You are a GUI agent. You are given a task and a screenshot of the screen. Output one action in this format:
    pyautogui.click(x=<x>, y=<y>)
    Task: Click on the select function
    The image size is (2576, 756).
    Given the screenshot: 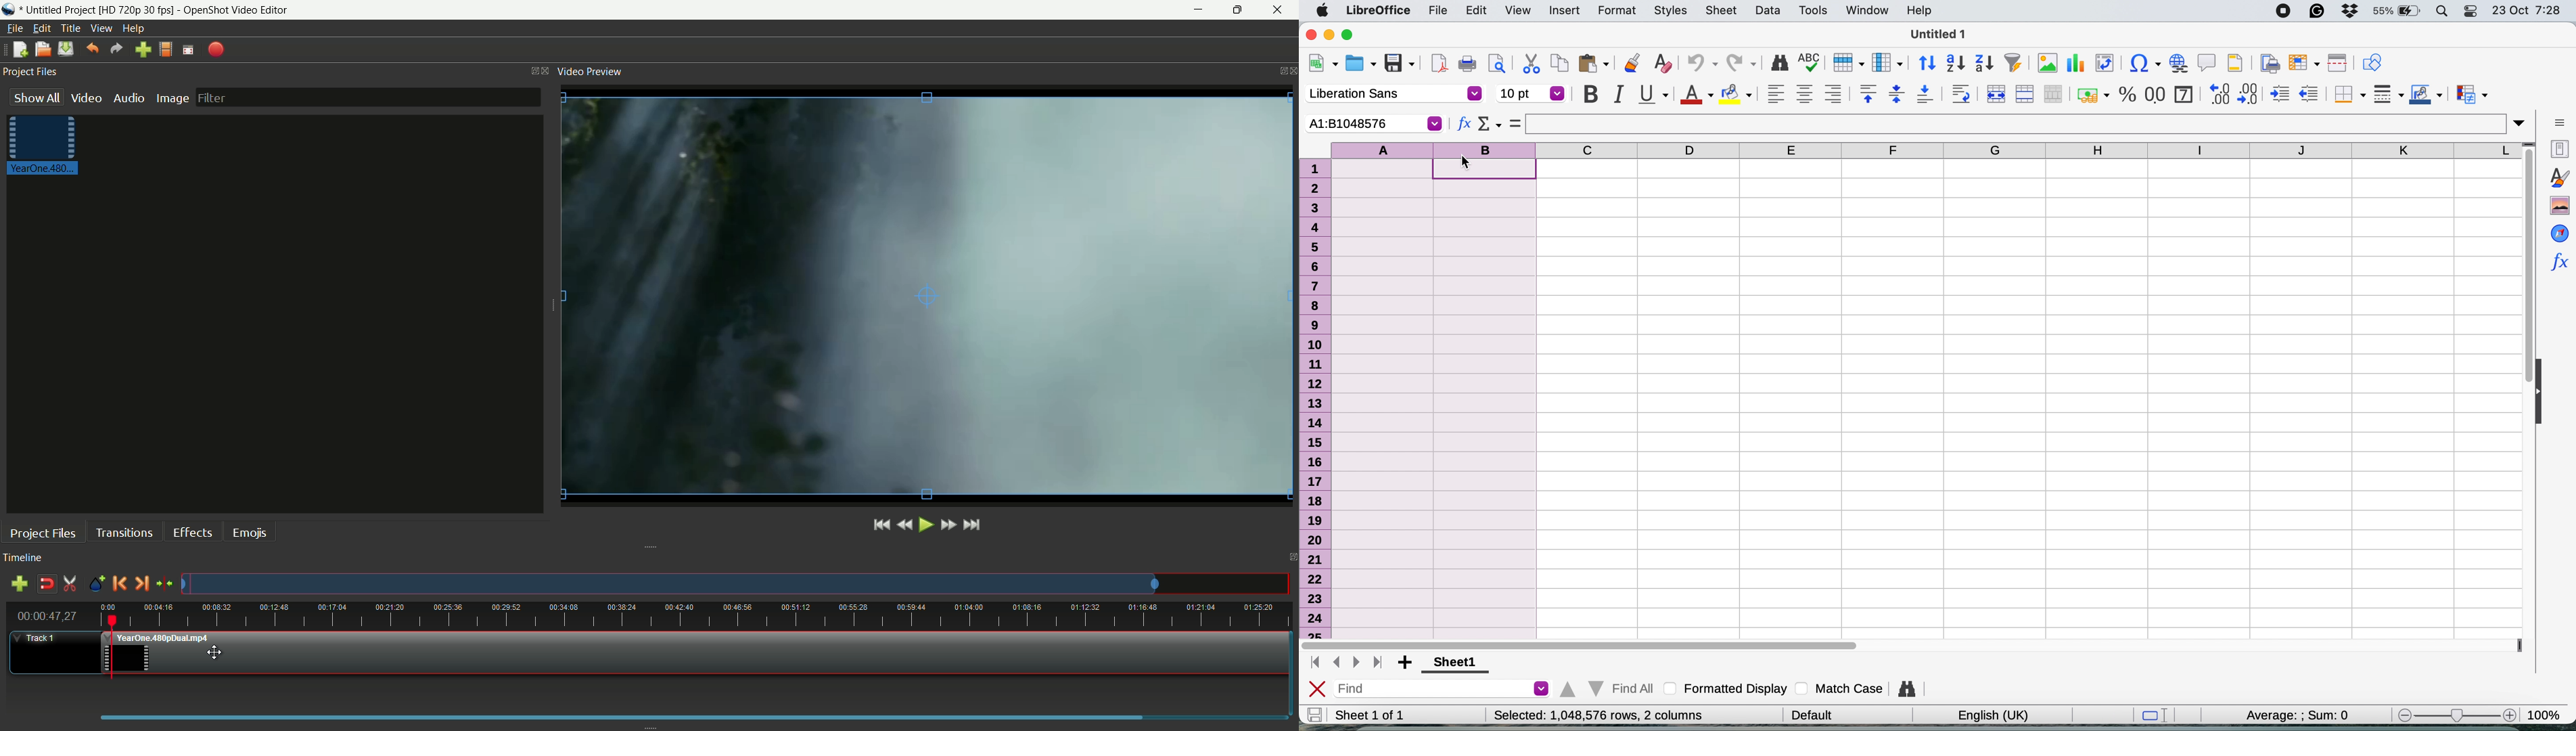 What is the action you would take?
    pyautogui.click(x=1489, y=124)
    